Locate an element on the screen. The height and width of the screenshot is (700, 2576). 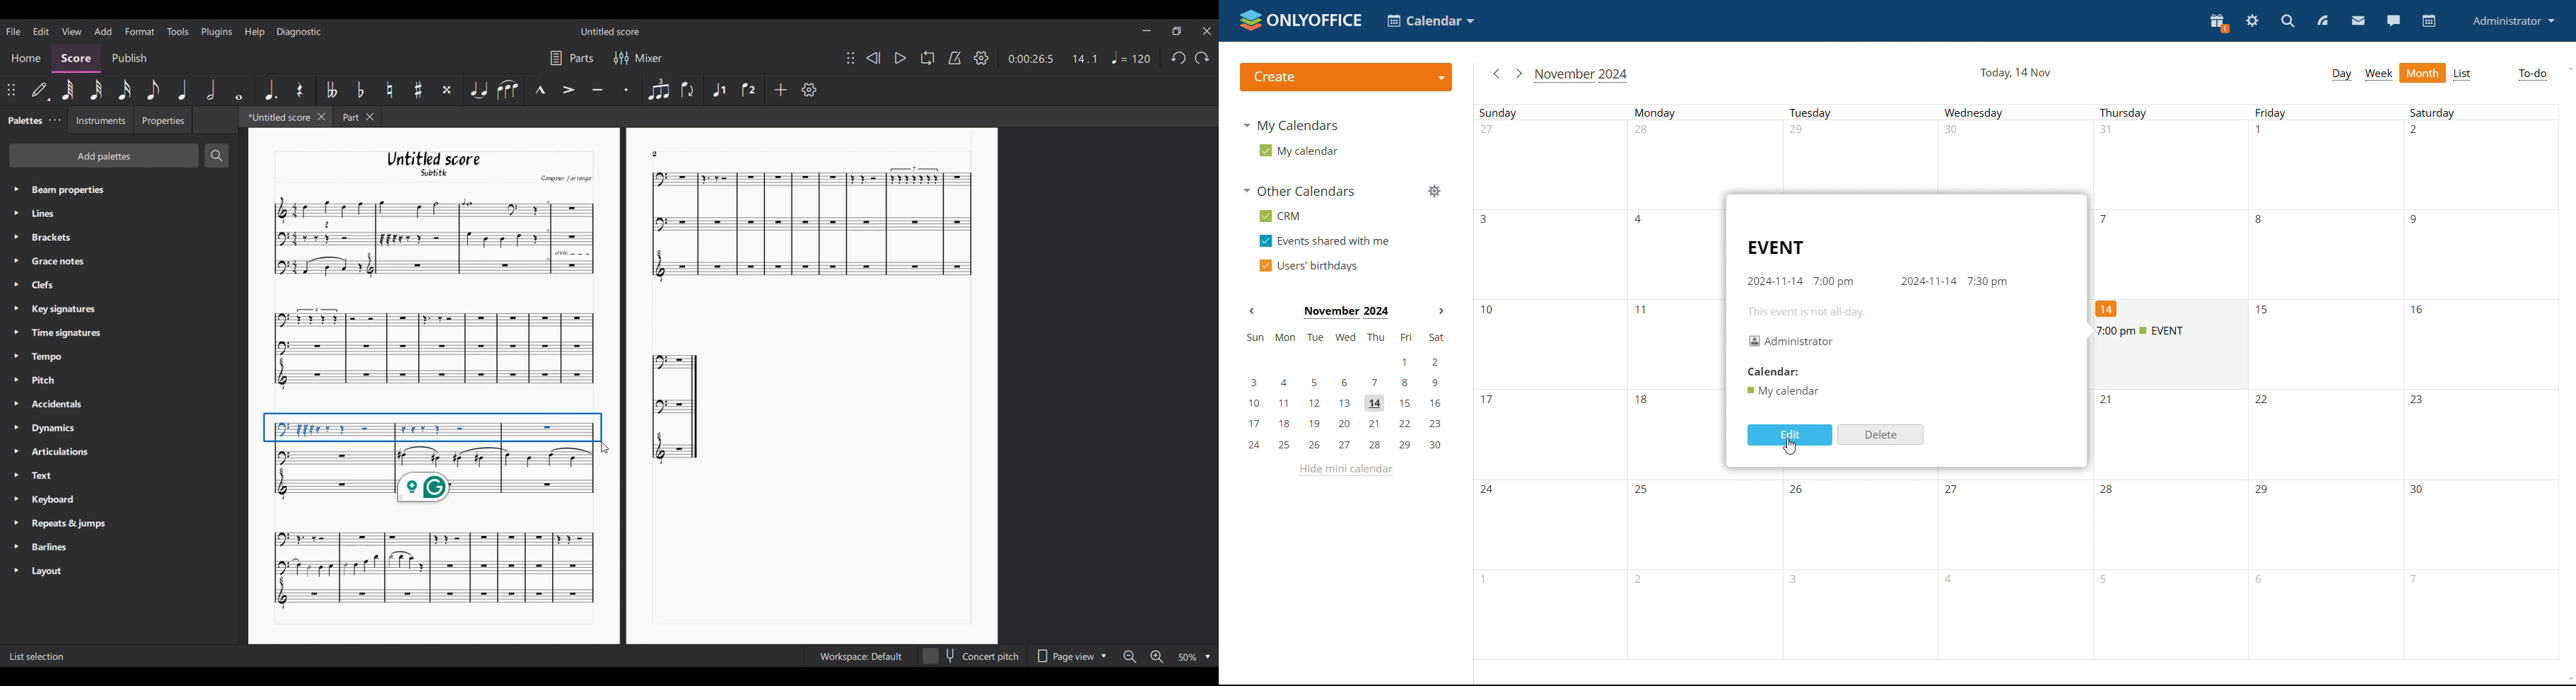
Whole note is located at coordinates (239, 90).